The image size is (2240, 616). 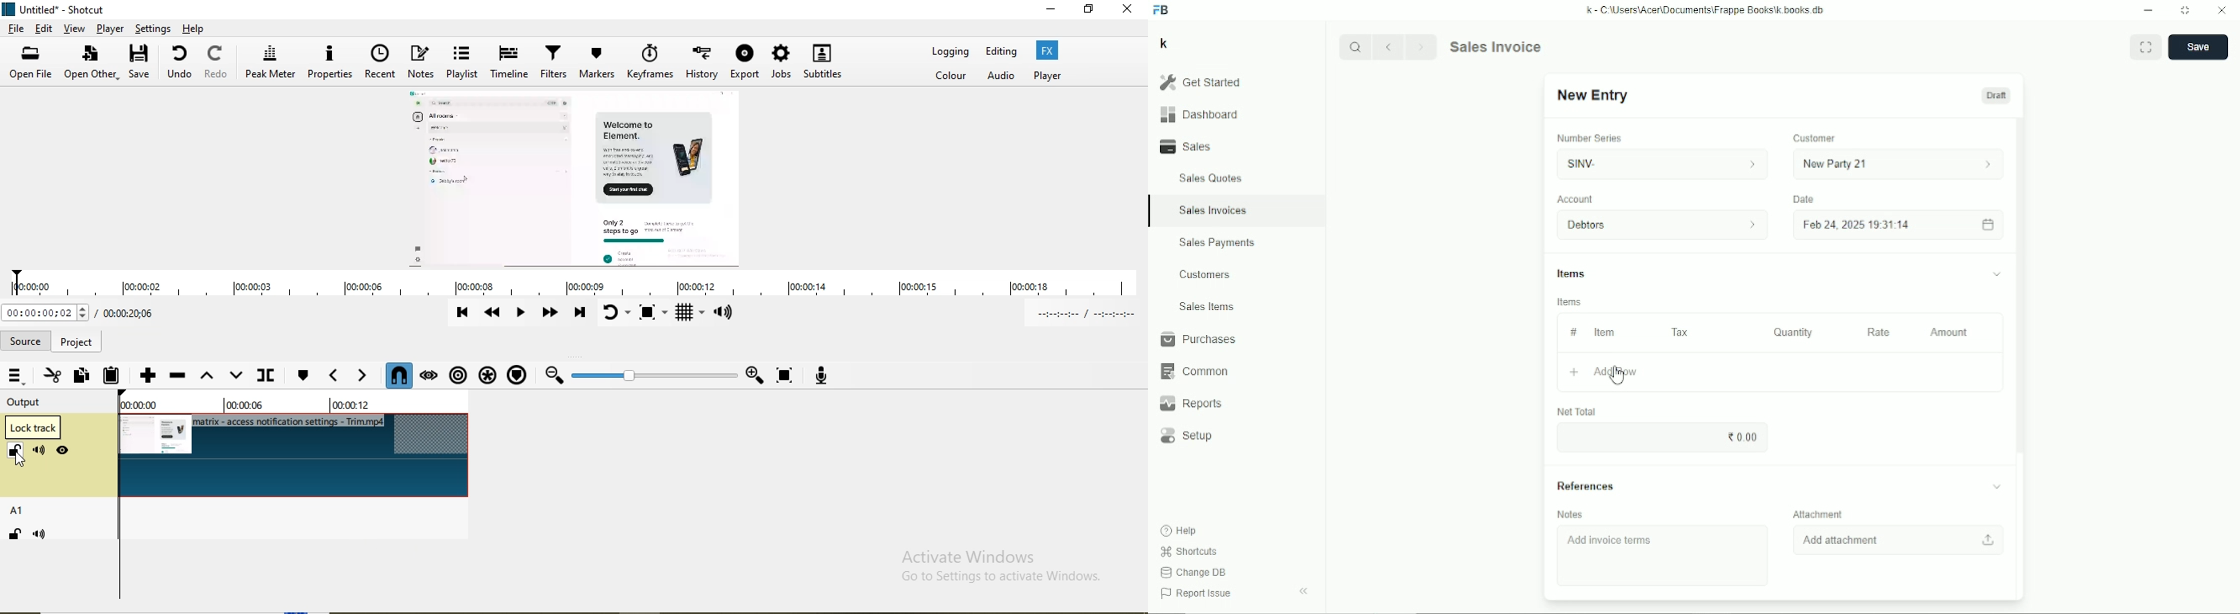 What do you see at coordinates (1707, 9) in the screenshot?
I see `k - C\Users\Acer\Documents\Frappe Books\k books db` at bounding box center [1707, 9].